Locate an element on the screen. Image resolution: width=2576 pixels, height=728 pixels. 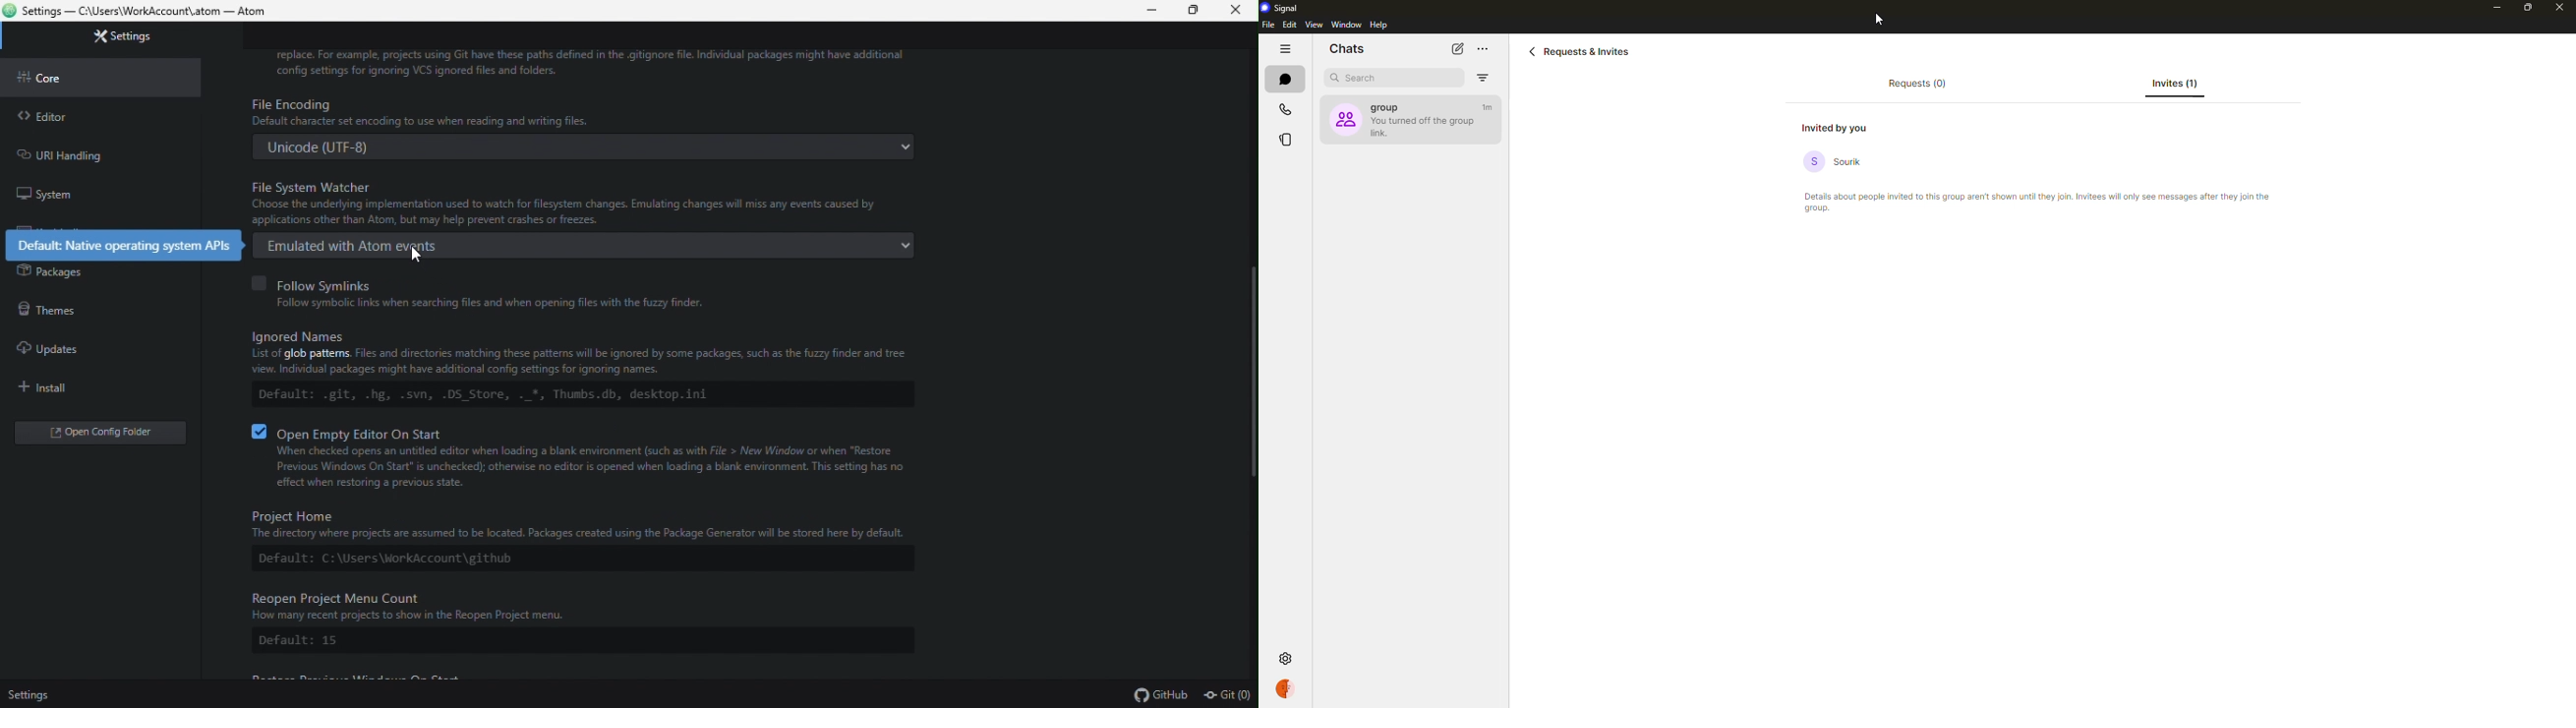
updates is located at coordinates (91, 350).